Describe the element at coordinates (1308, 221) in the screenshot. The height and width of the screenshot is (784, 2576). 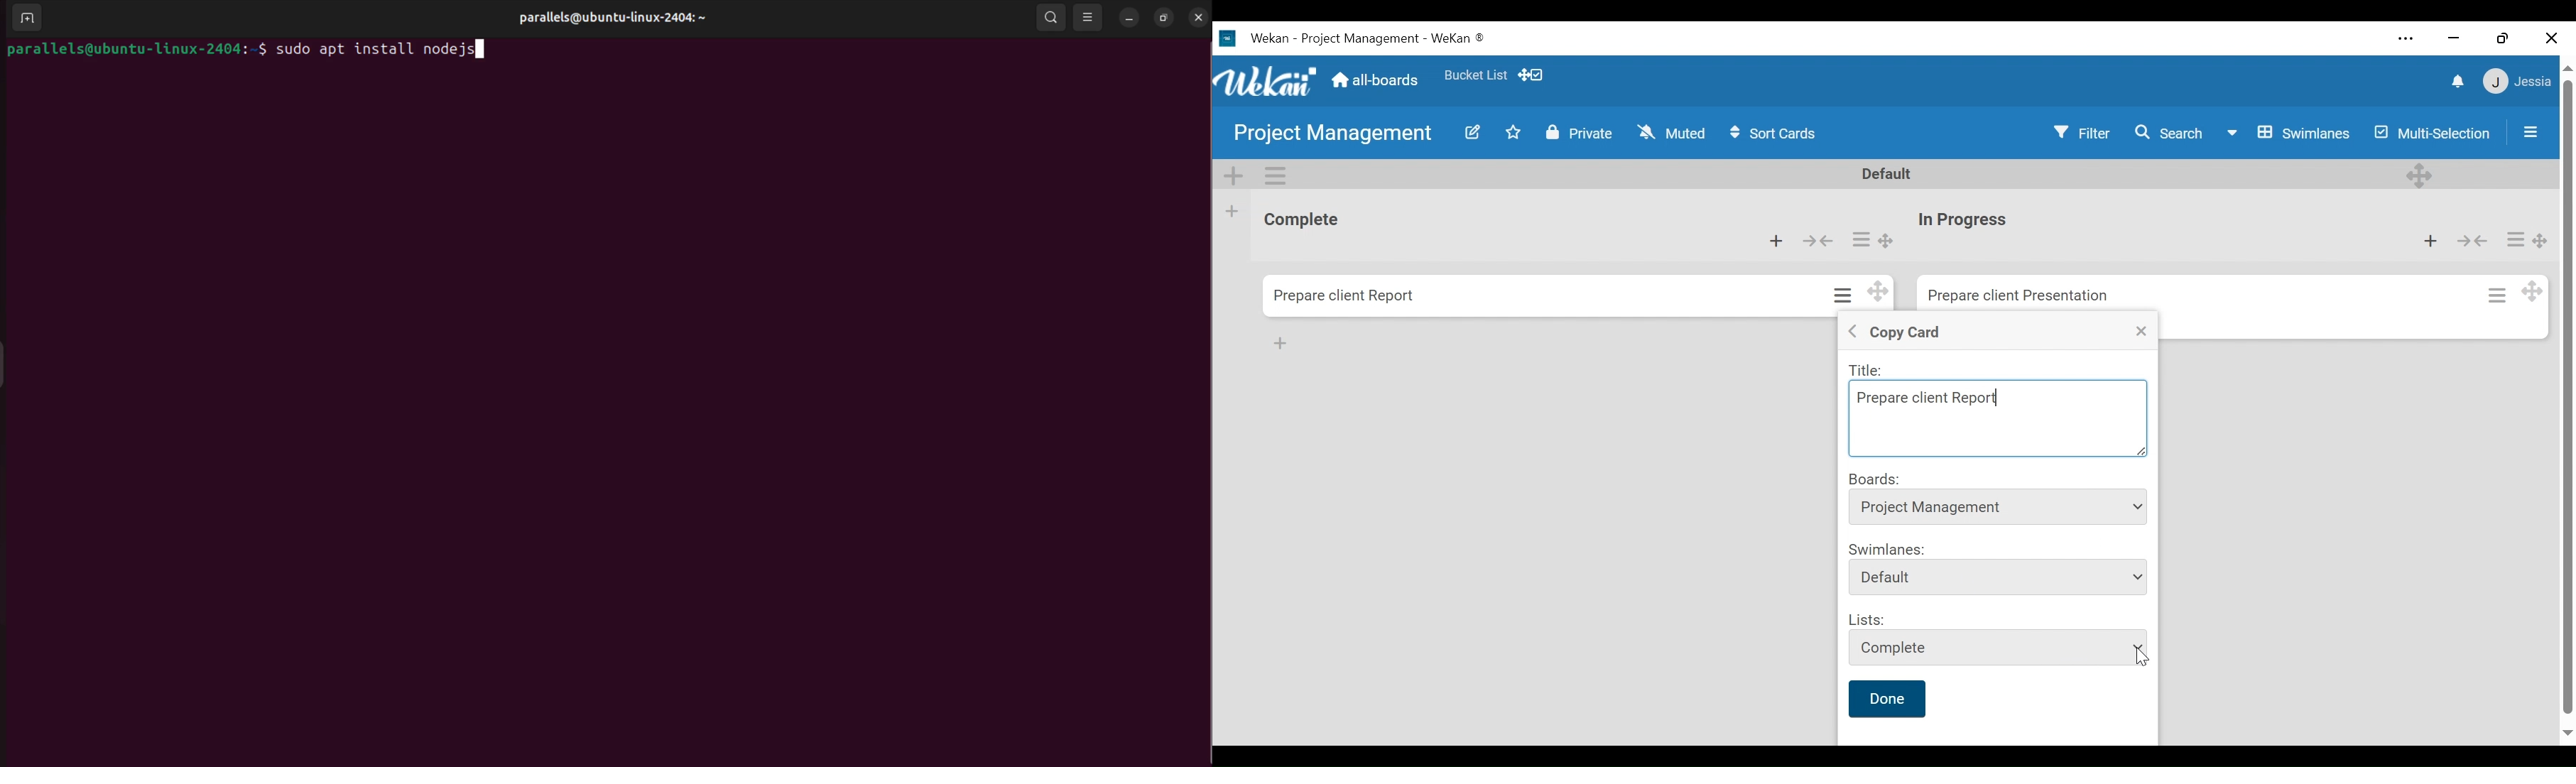
I see `List Title` at that location.